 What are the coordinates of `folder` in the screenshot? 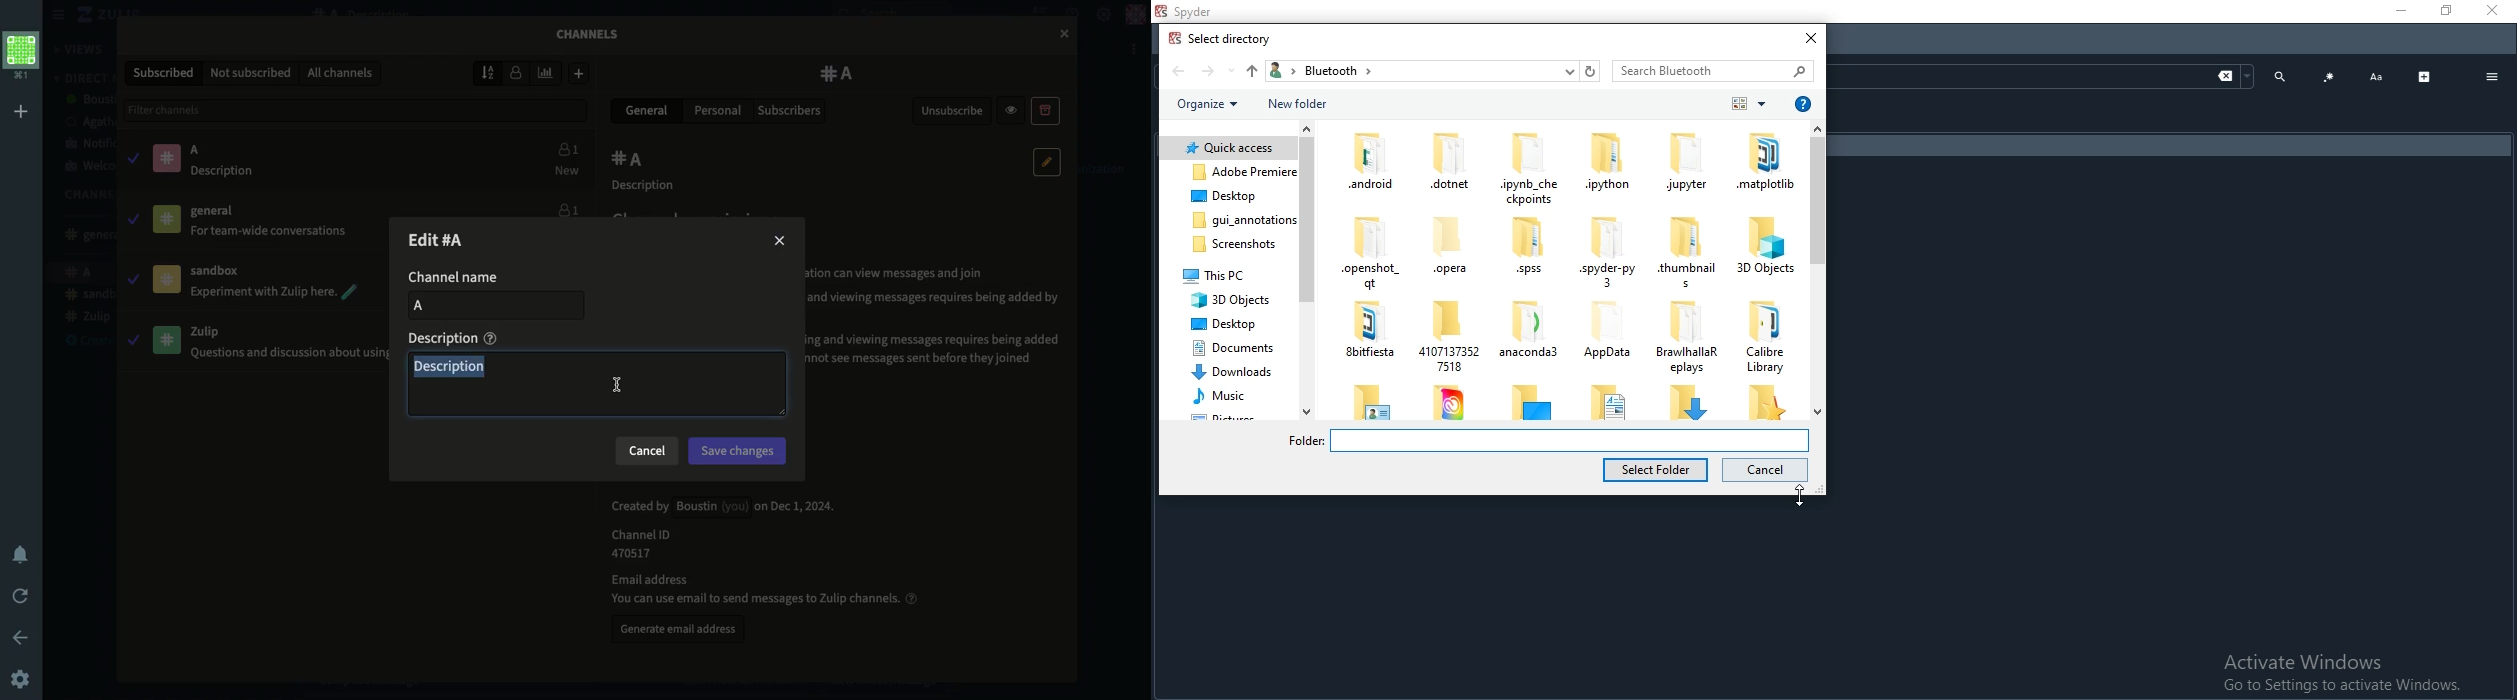 It's located at (1543, 440).